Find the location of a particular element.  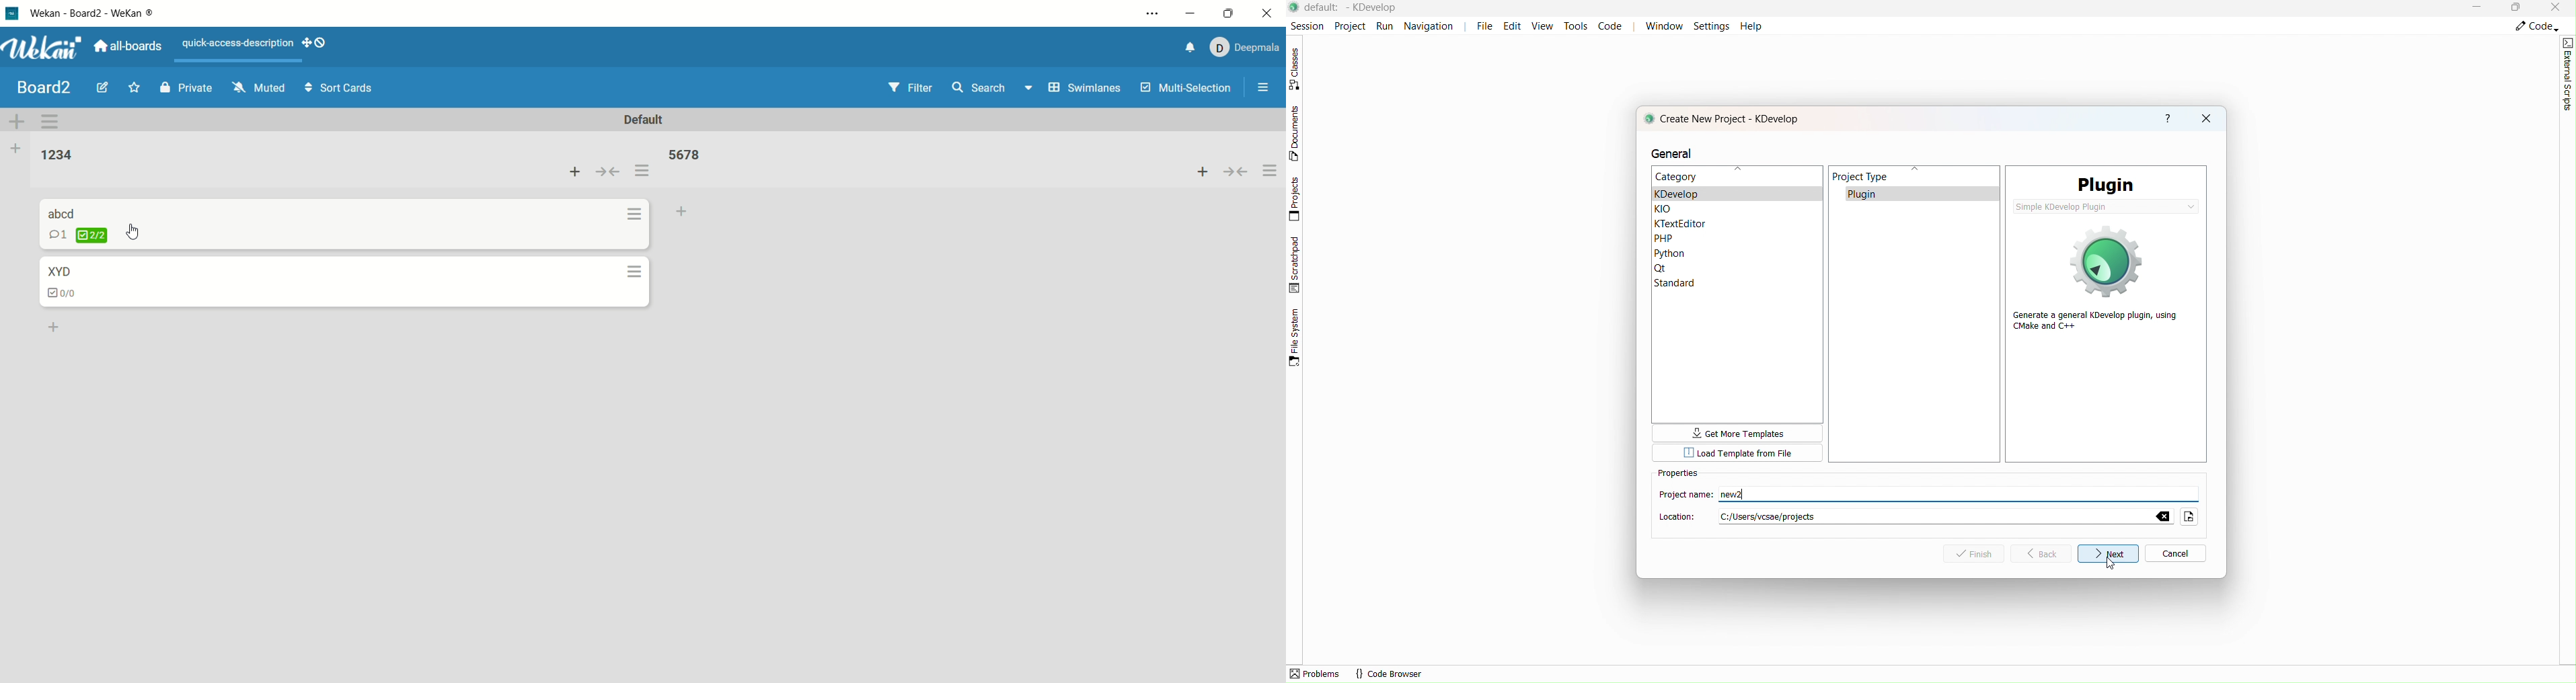

Navigation is located at coordinates (1433, 26).